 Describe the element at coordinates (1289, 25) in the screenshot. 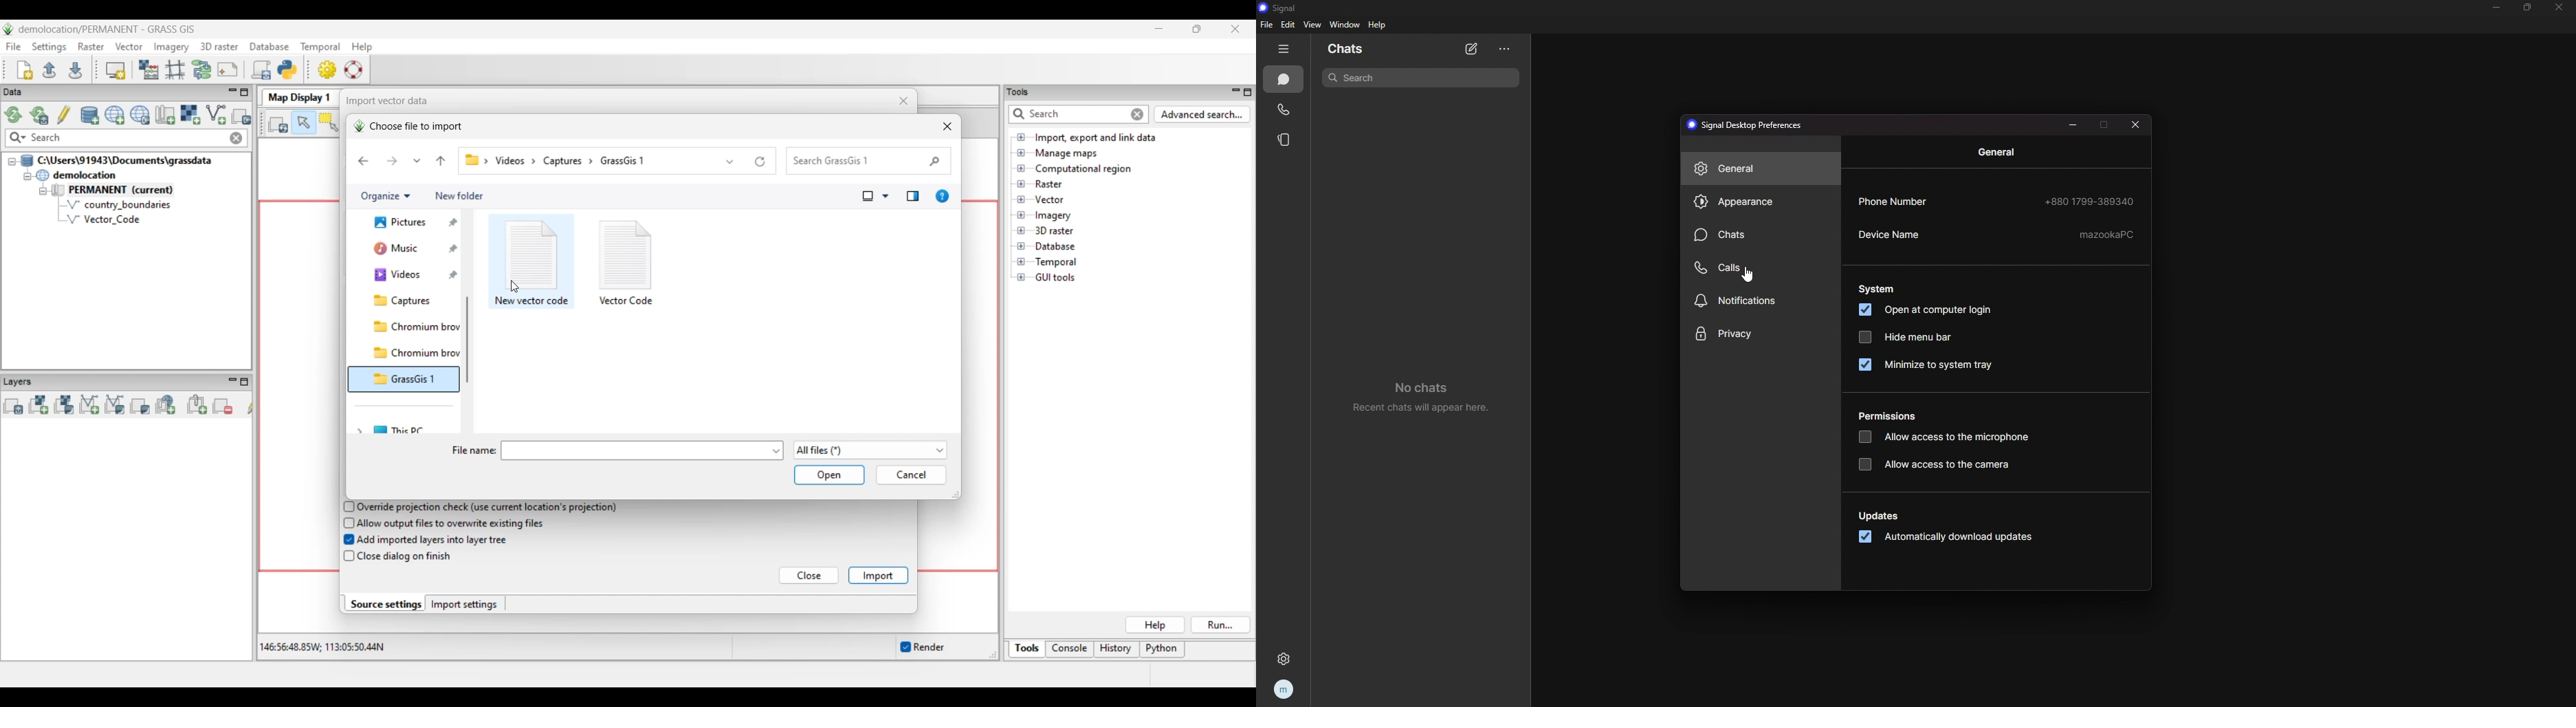

I see `edit` at that location.